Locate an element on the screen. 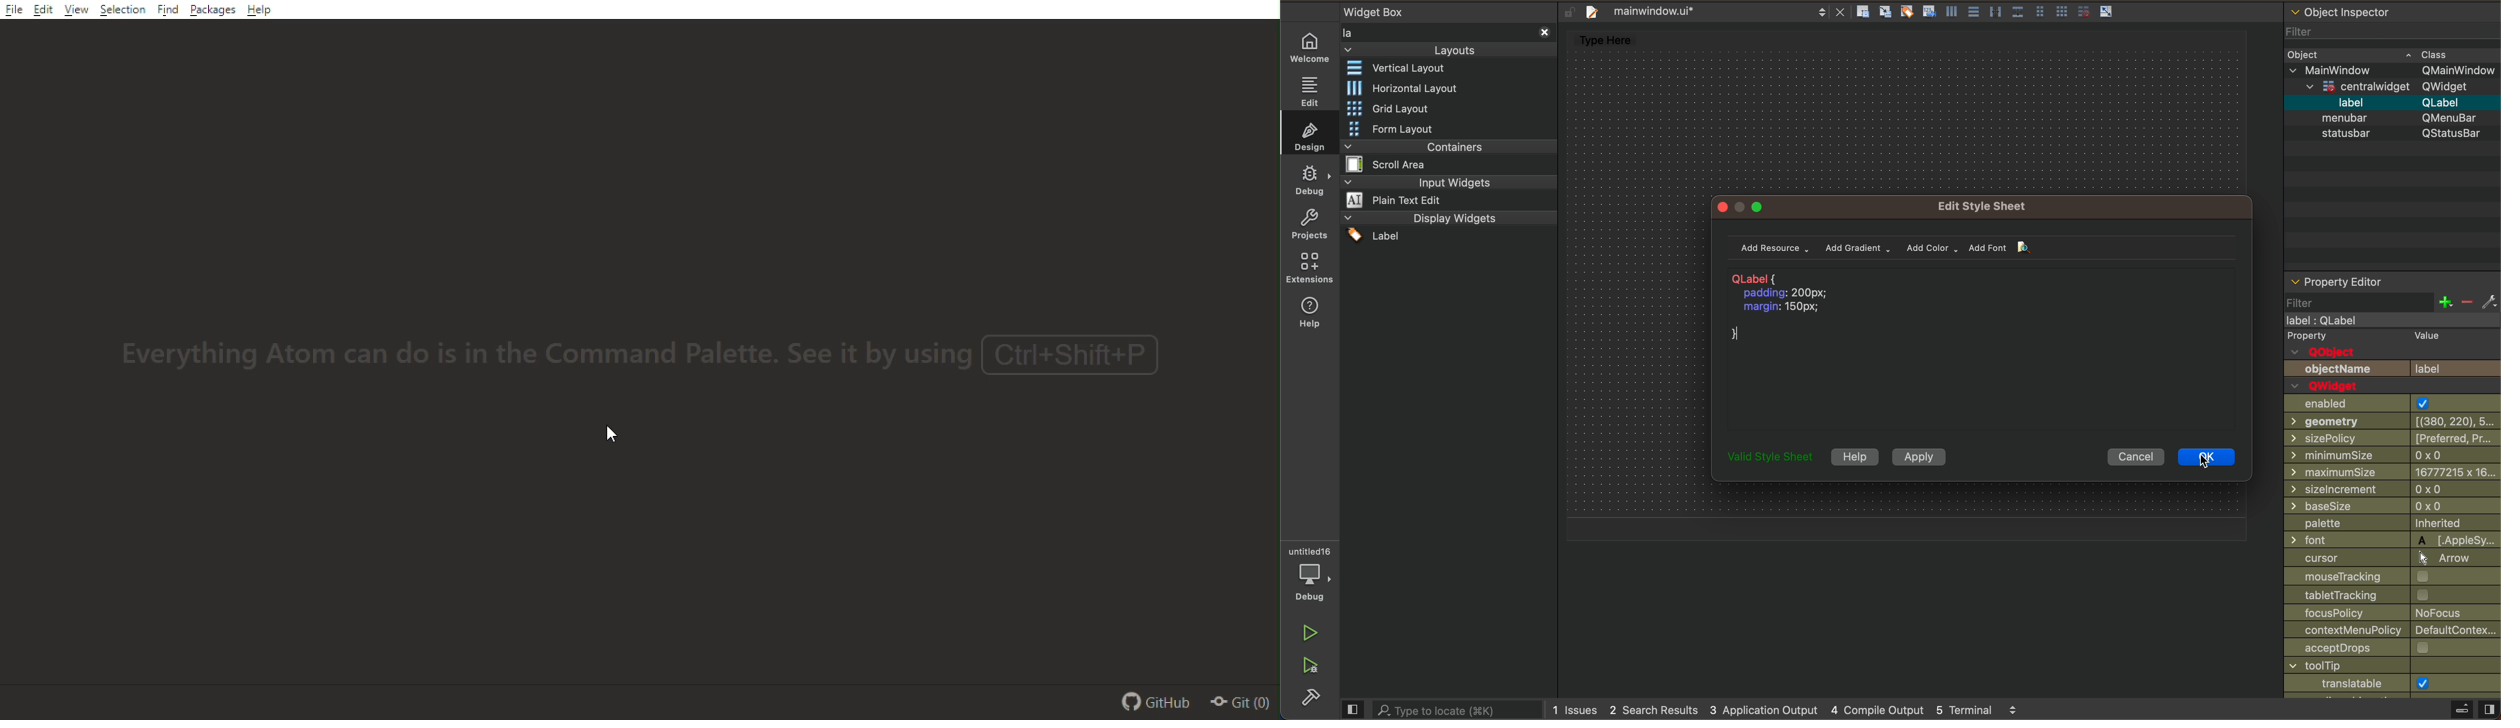 The image size is (2520, 728). font is located at coordinates (2391, 540).